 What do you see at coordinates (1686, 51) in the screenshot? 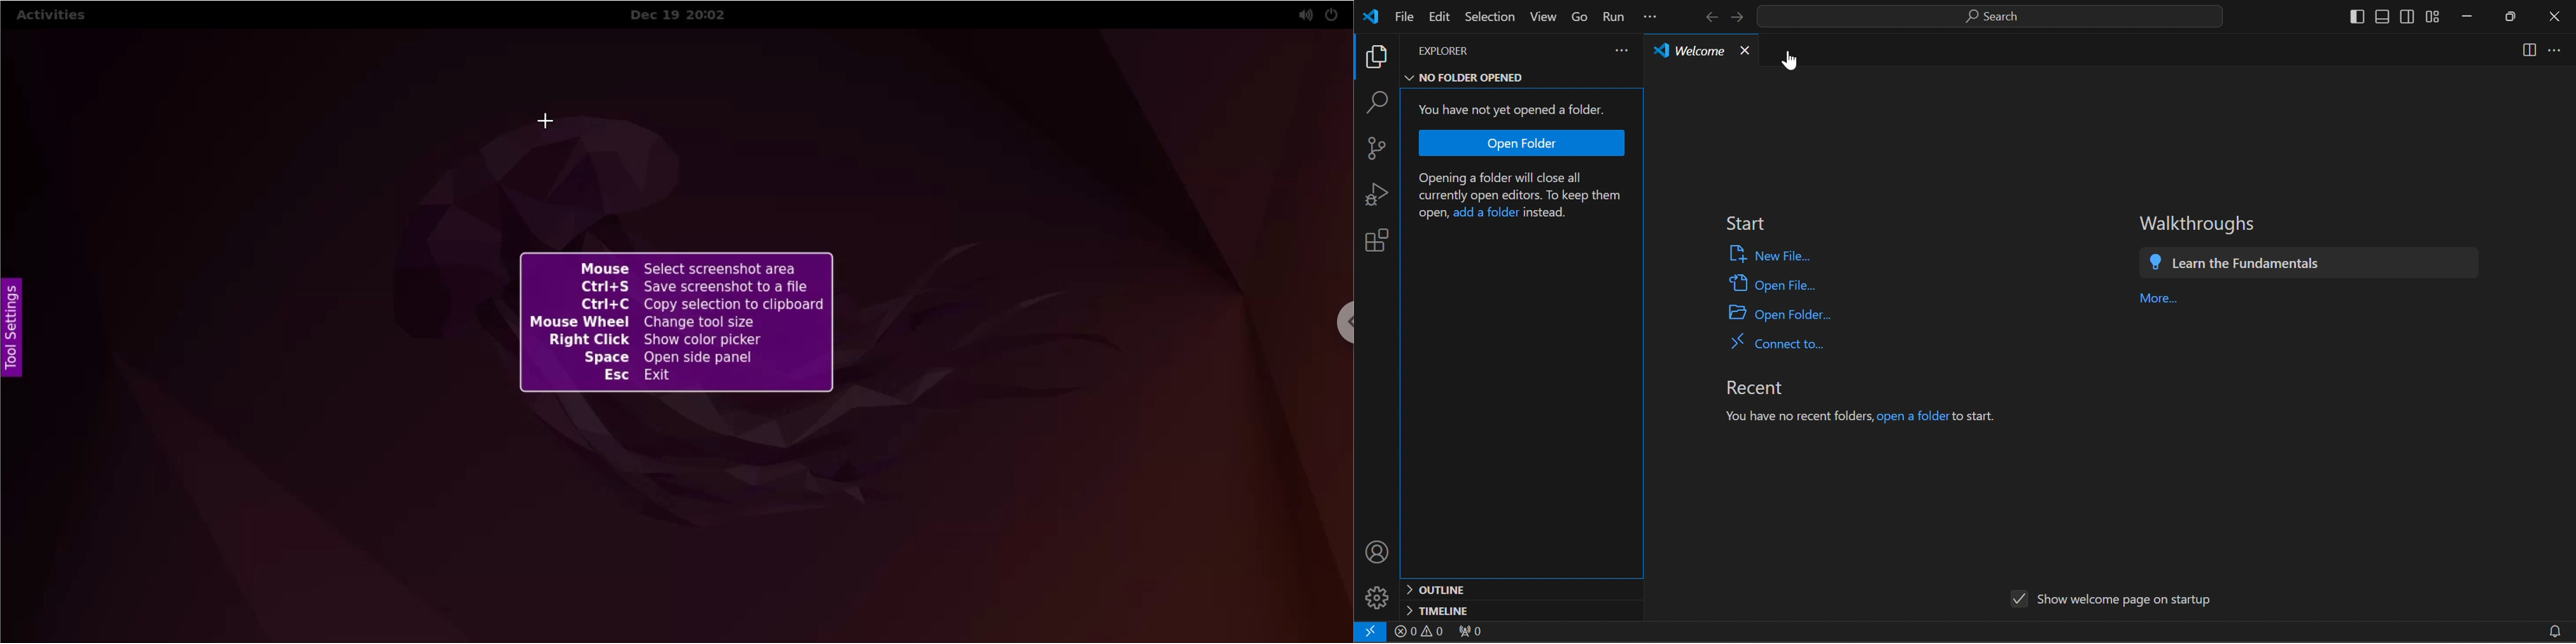
I see `welcome` at bounding box center [1686, 51].